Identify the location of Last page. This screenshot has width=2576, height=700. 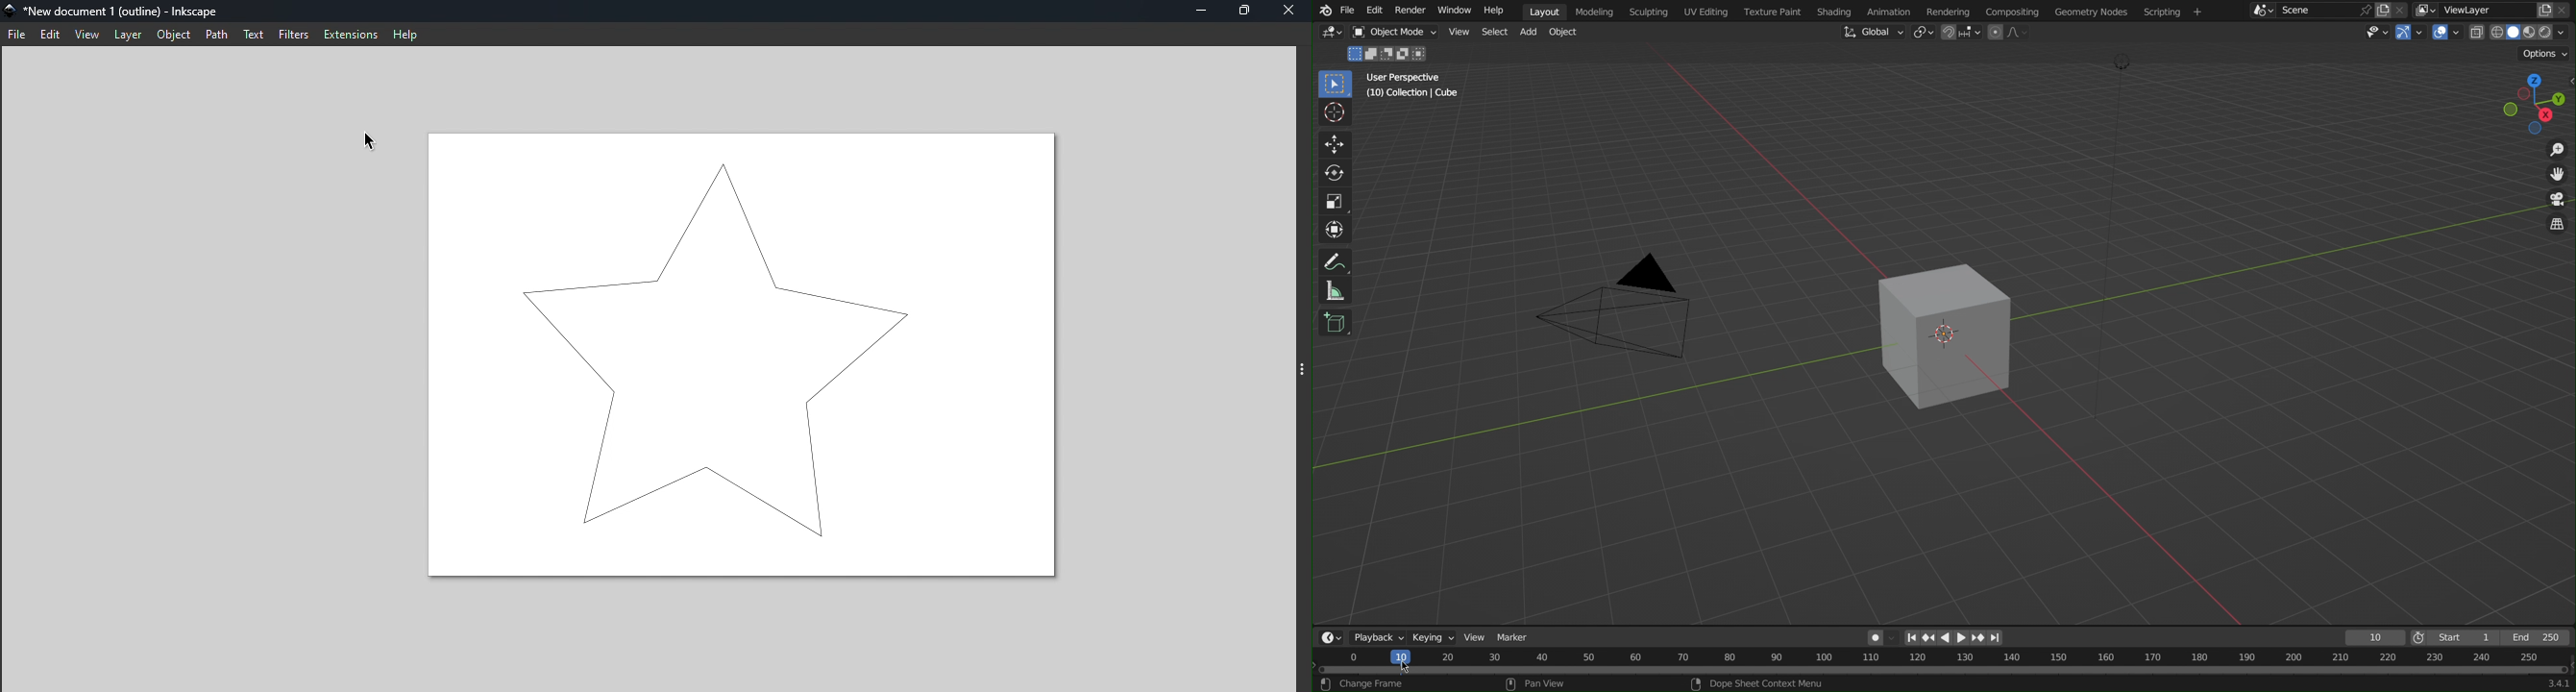
(2002, 635).